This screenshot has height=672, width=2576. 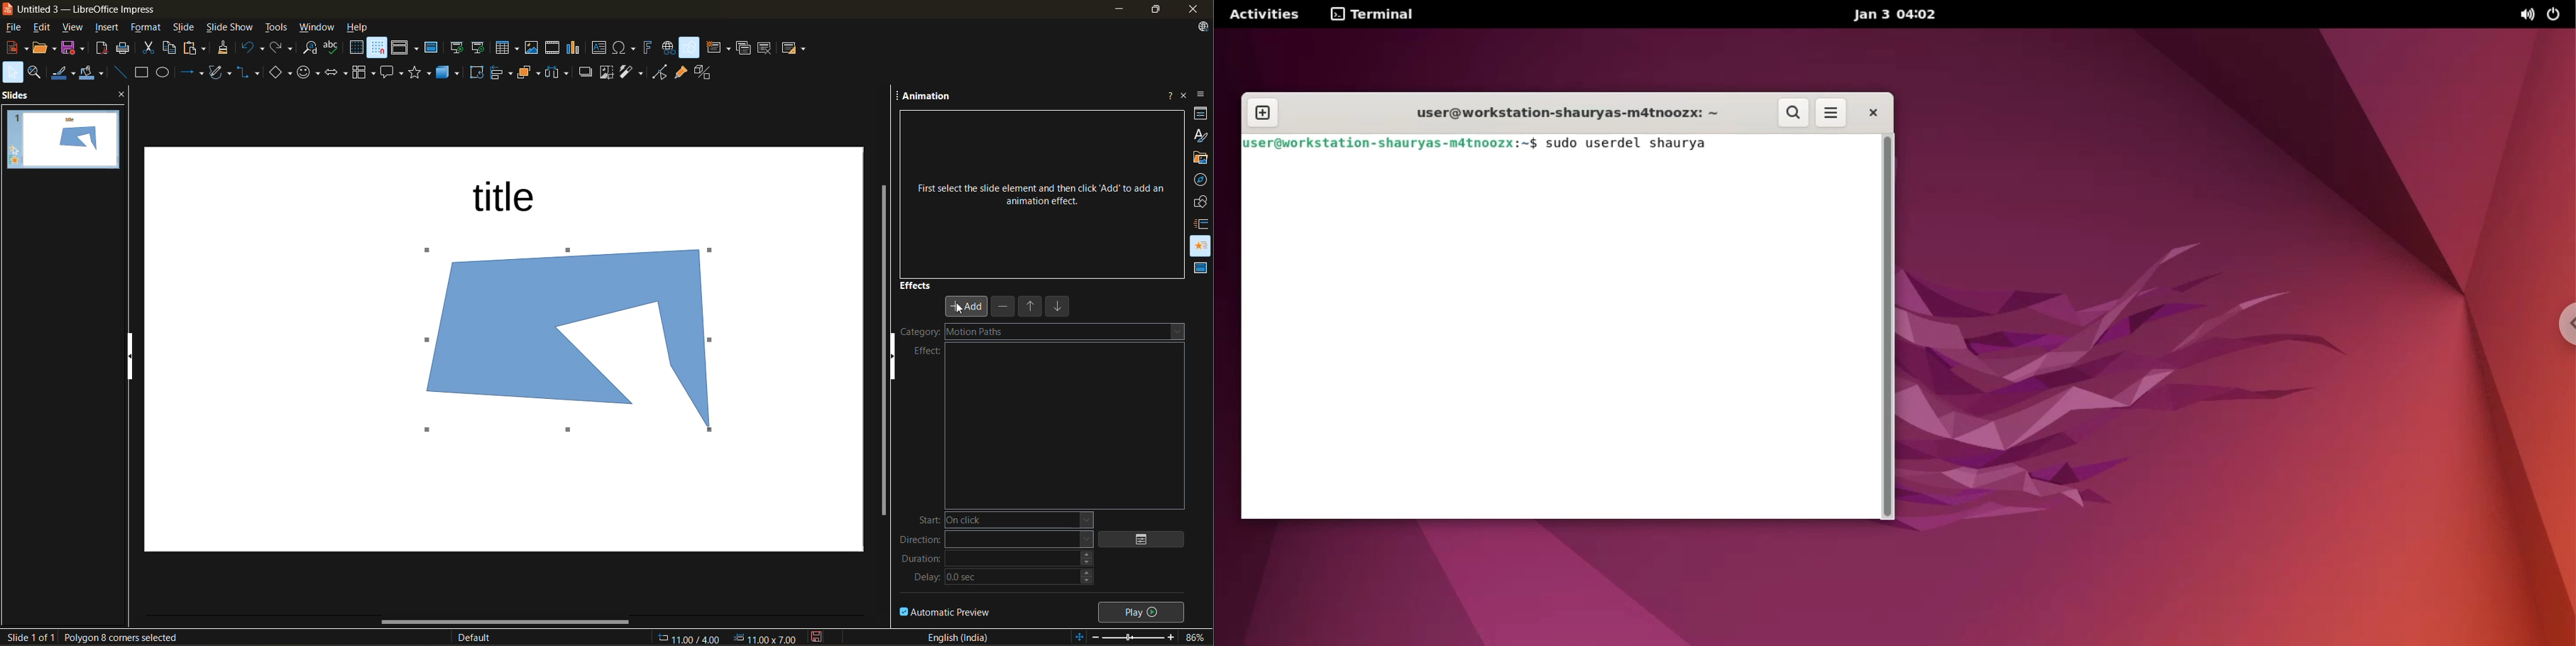 I want to click on selected shape details, so click(x=120, y=638).